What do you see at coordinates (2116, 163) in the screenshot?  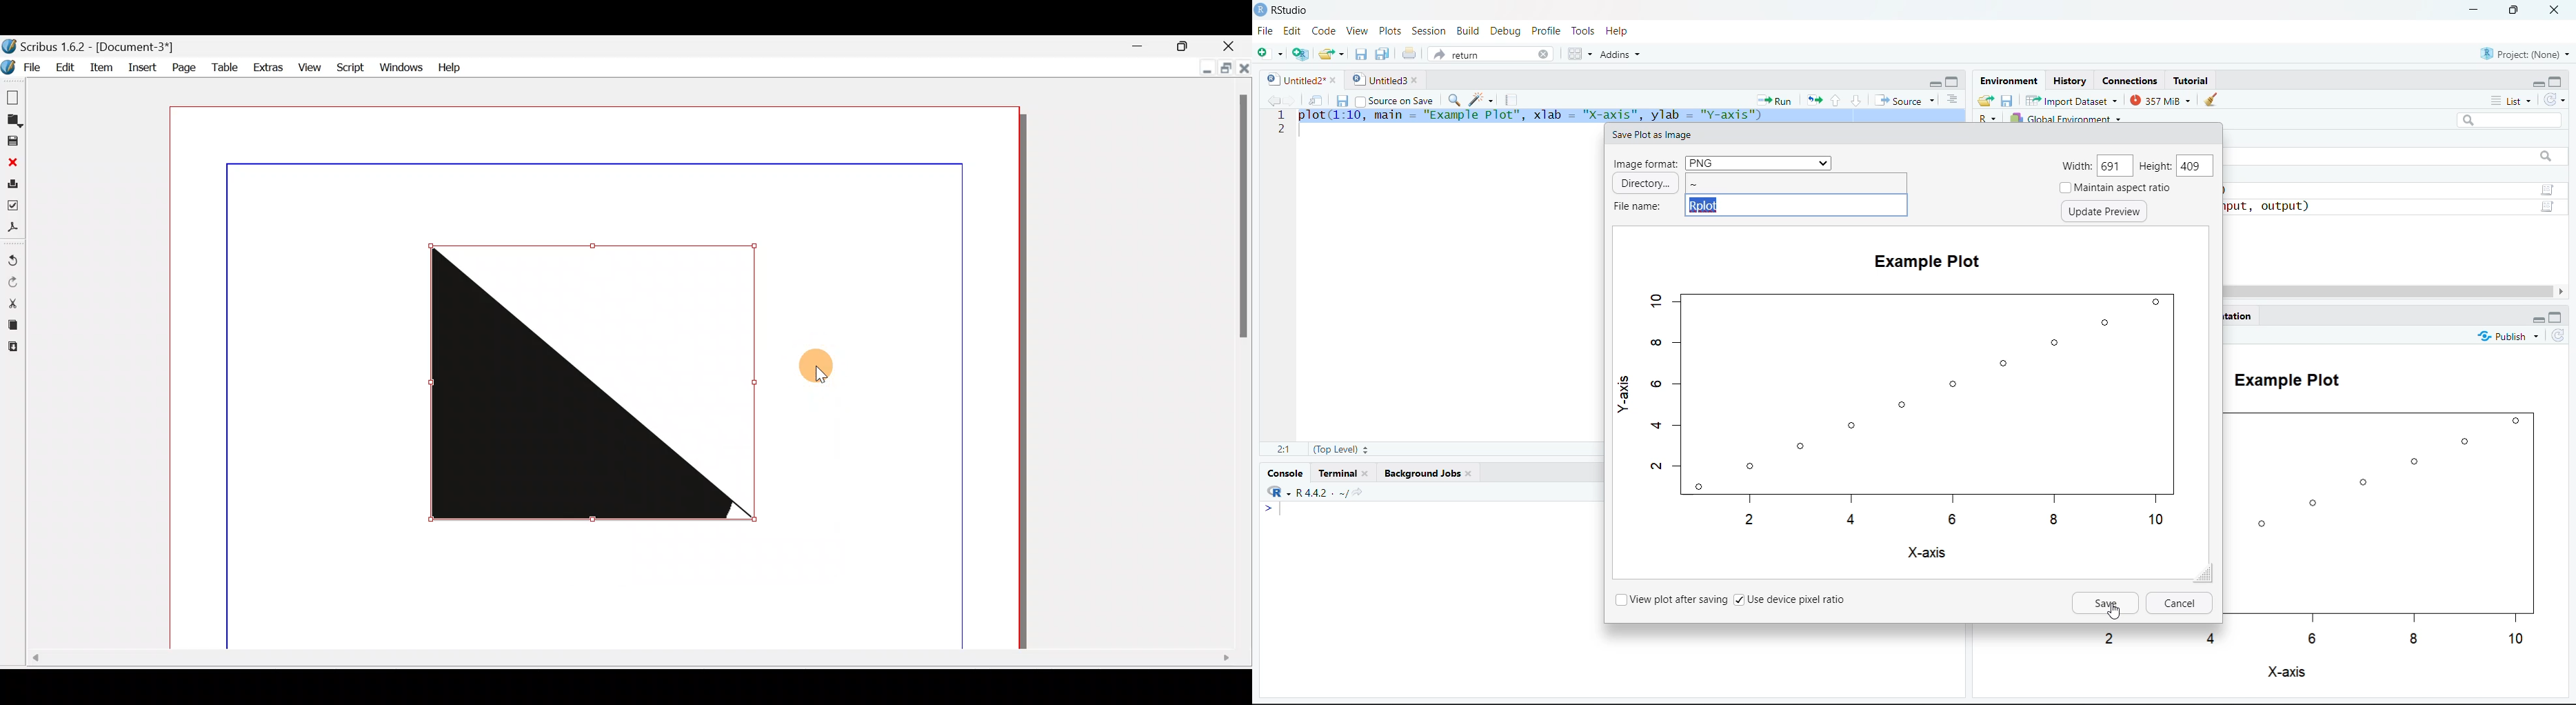 I see `691` at bounding box center [2116, 163].